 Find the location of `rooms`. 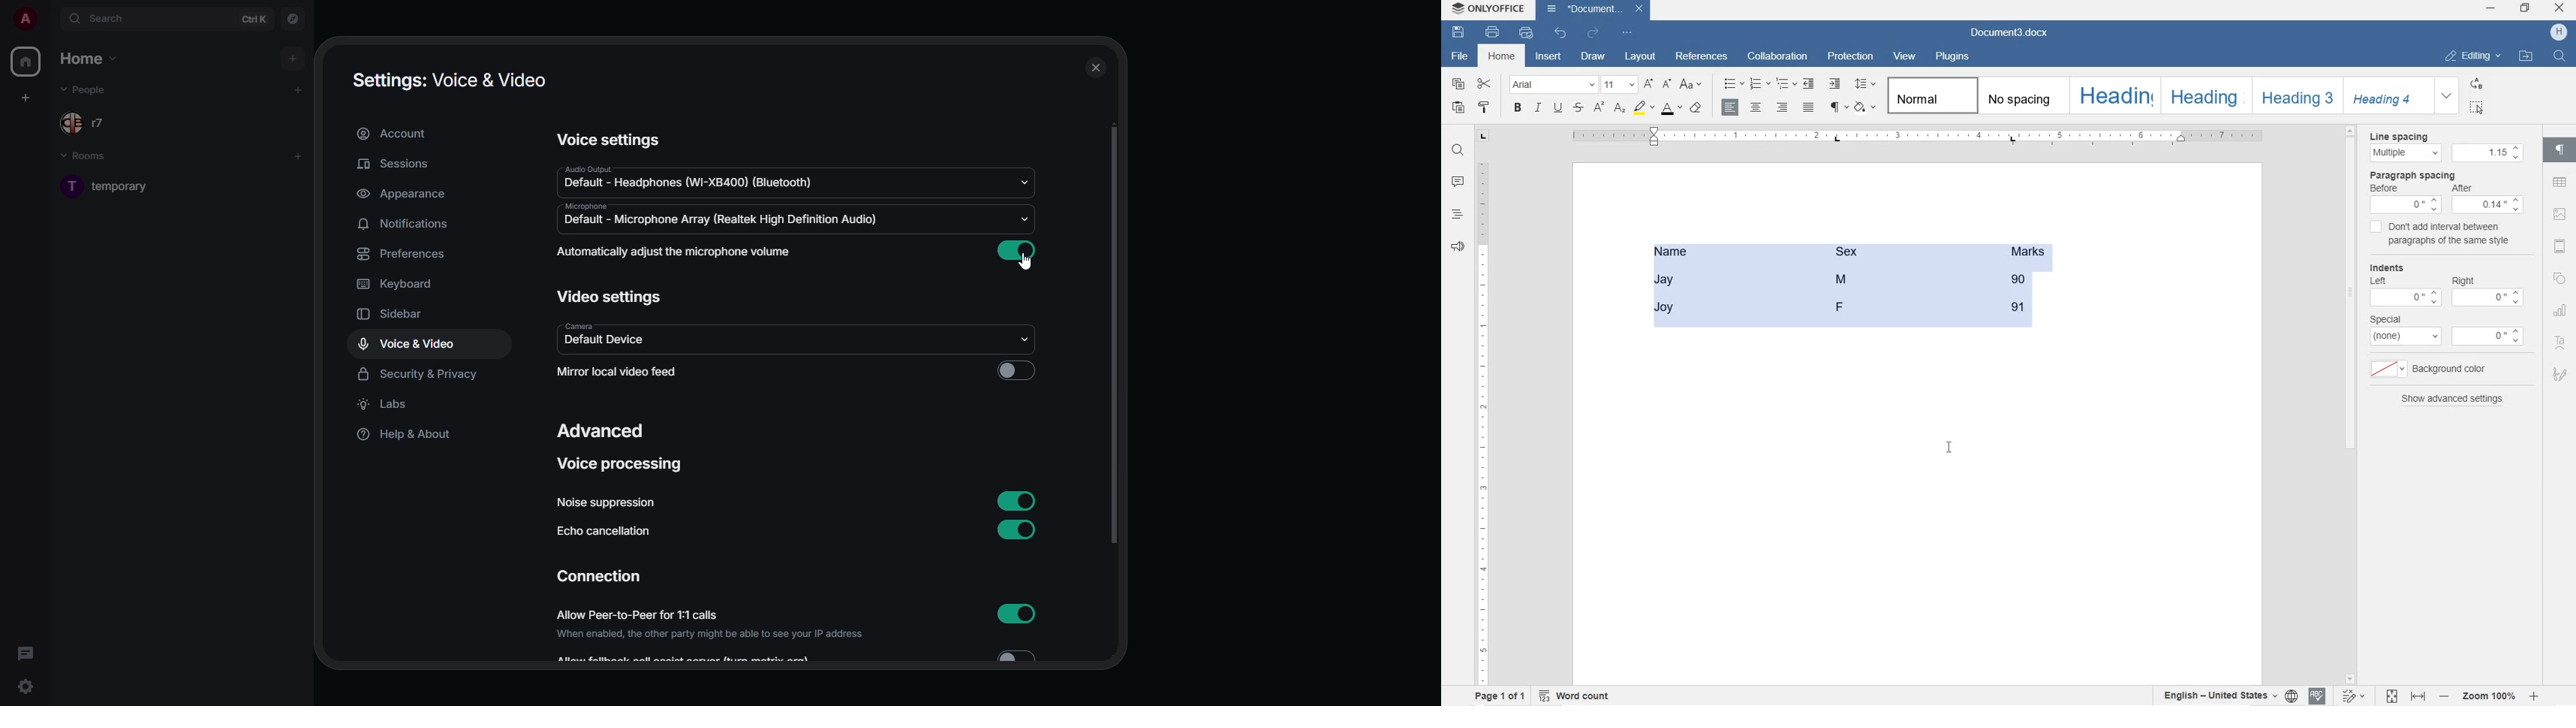

rooms is located at coordinates (90, 158).